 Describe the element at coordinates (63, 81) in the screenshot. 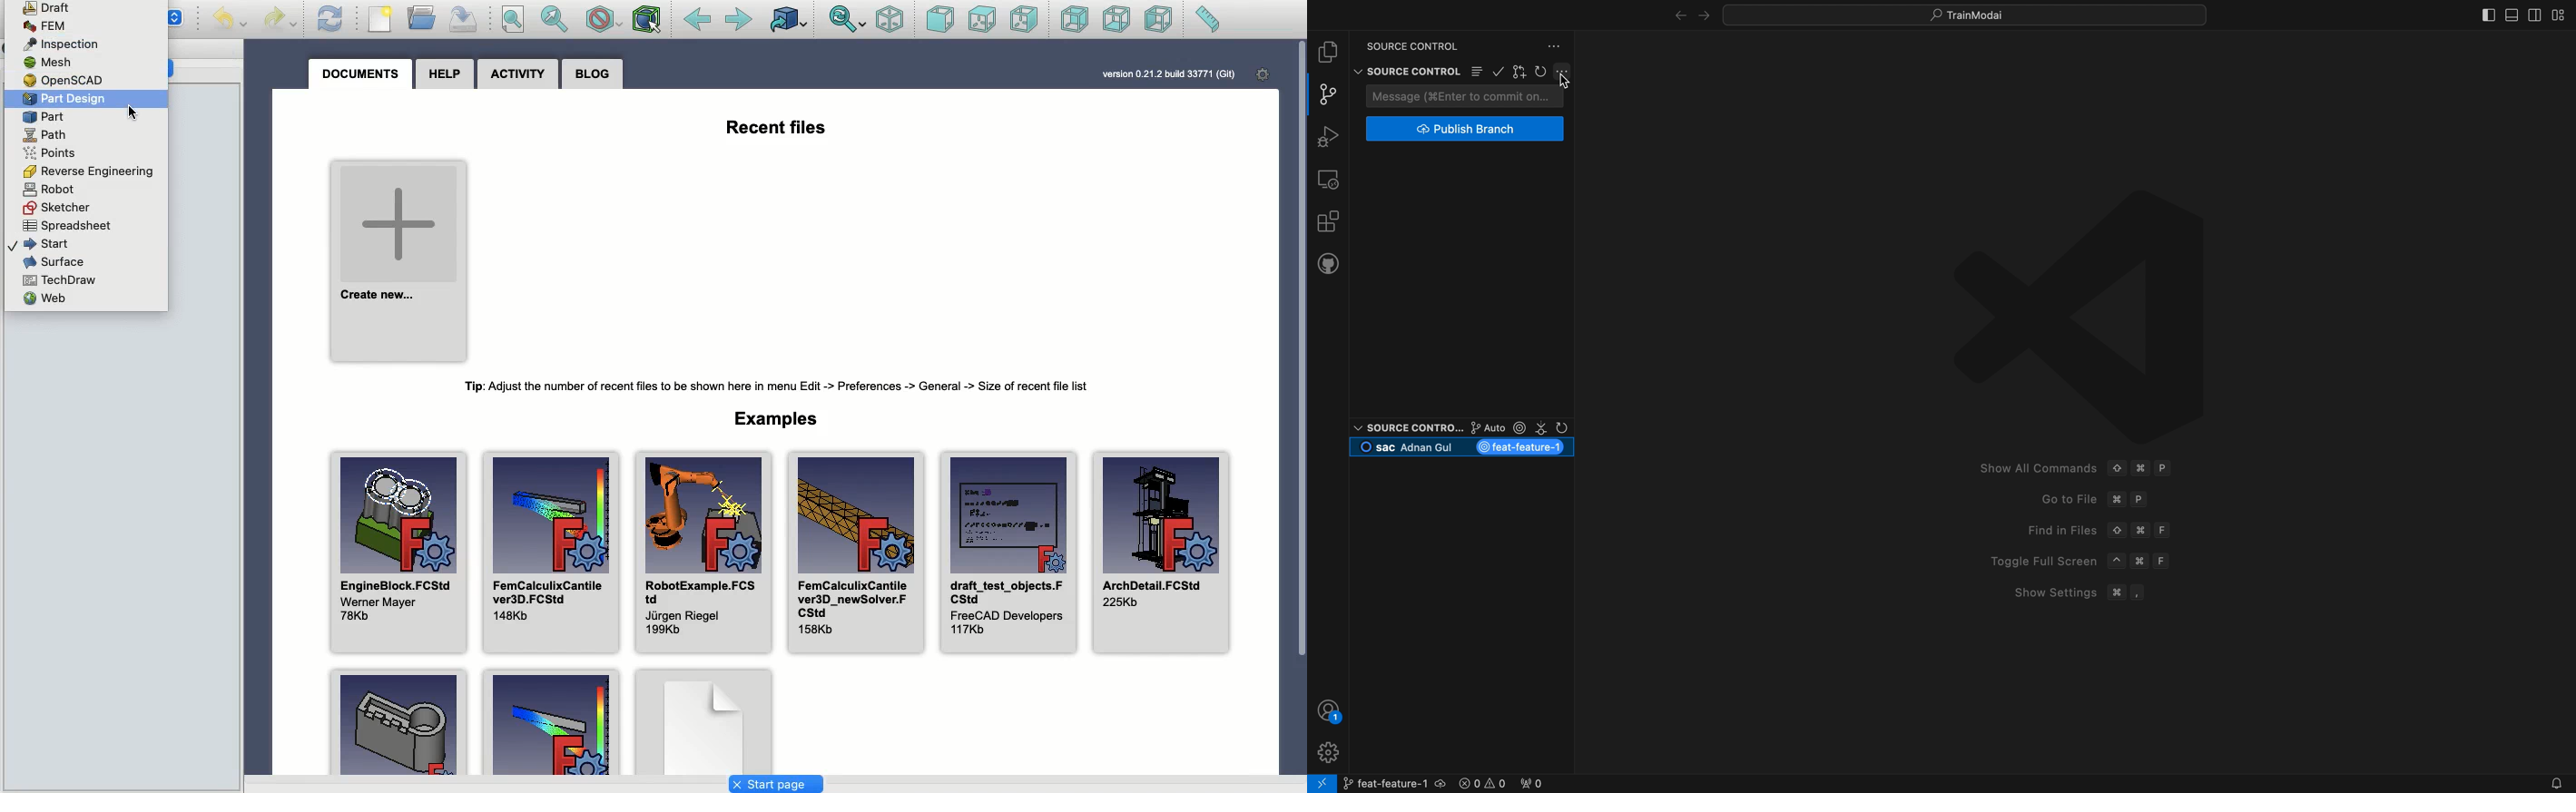

I see `OpenSCAD` at that location.